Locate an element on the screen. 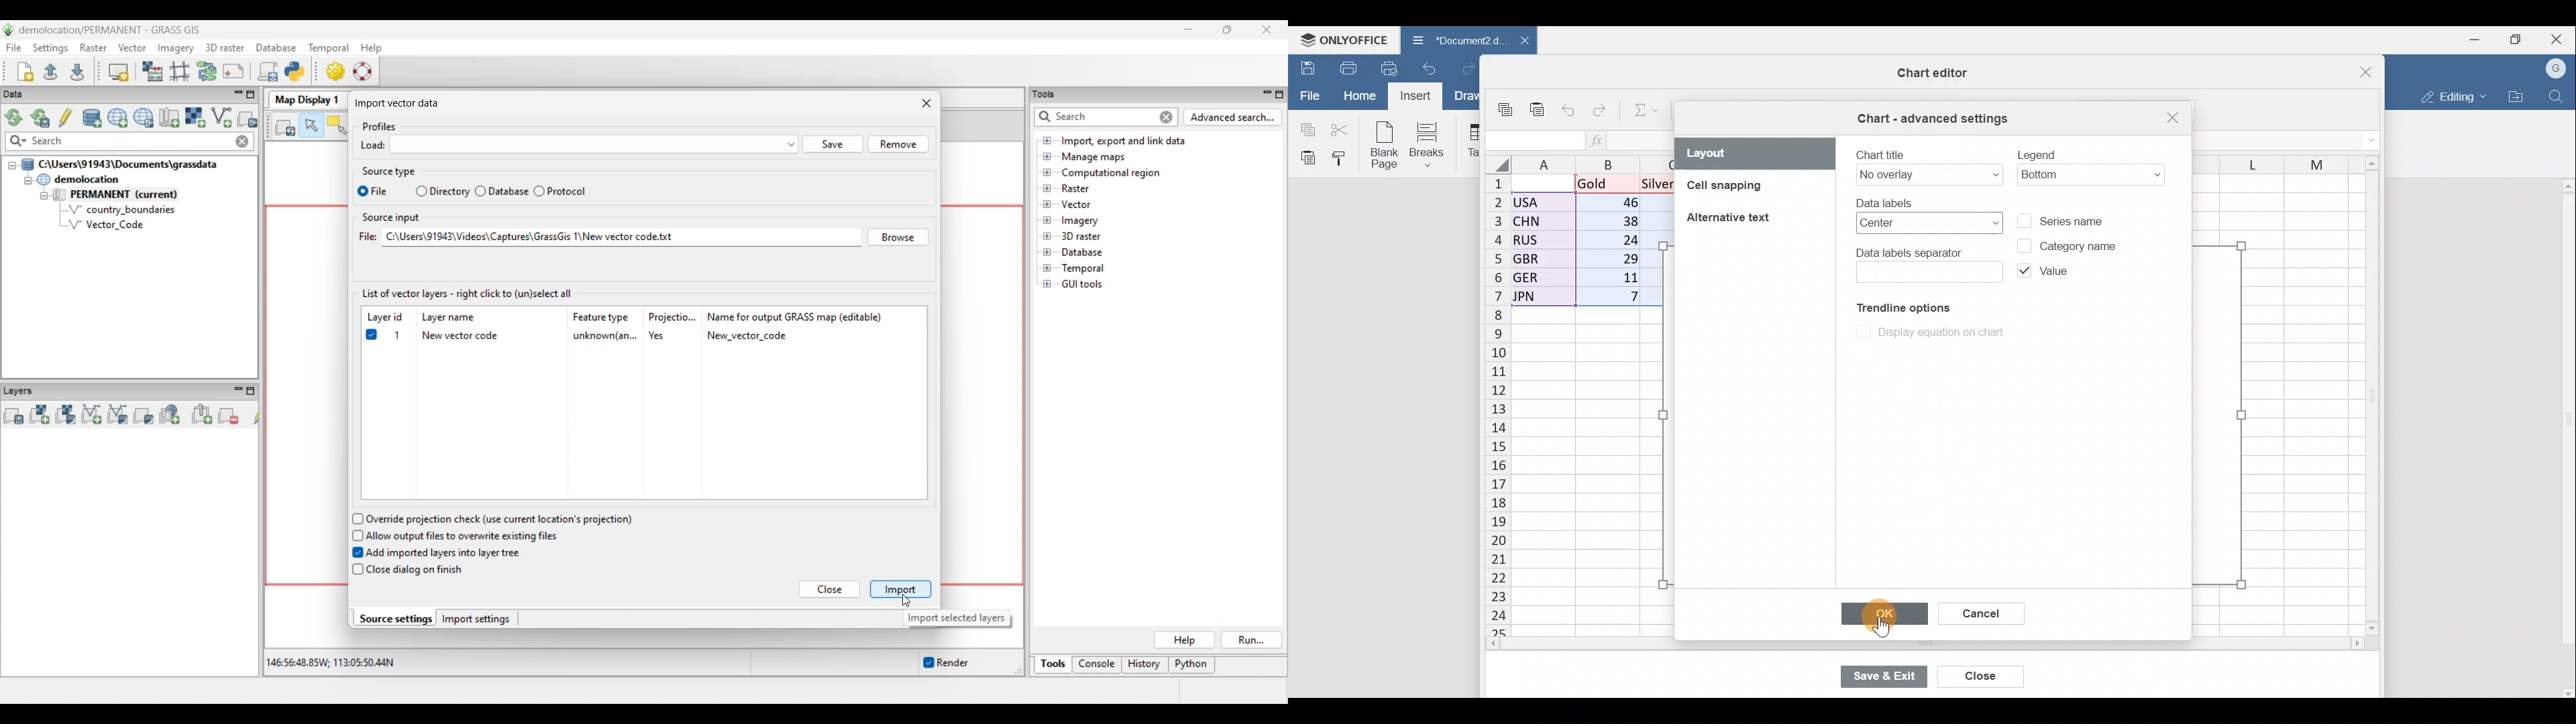 The height and width of the screenshot is (728, 2576). Close is located at coordinates (2171, 119).